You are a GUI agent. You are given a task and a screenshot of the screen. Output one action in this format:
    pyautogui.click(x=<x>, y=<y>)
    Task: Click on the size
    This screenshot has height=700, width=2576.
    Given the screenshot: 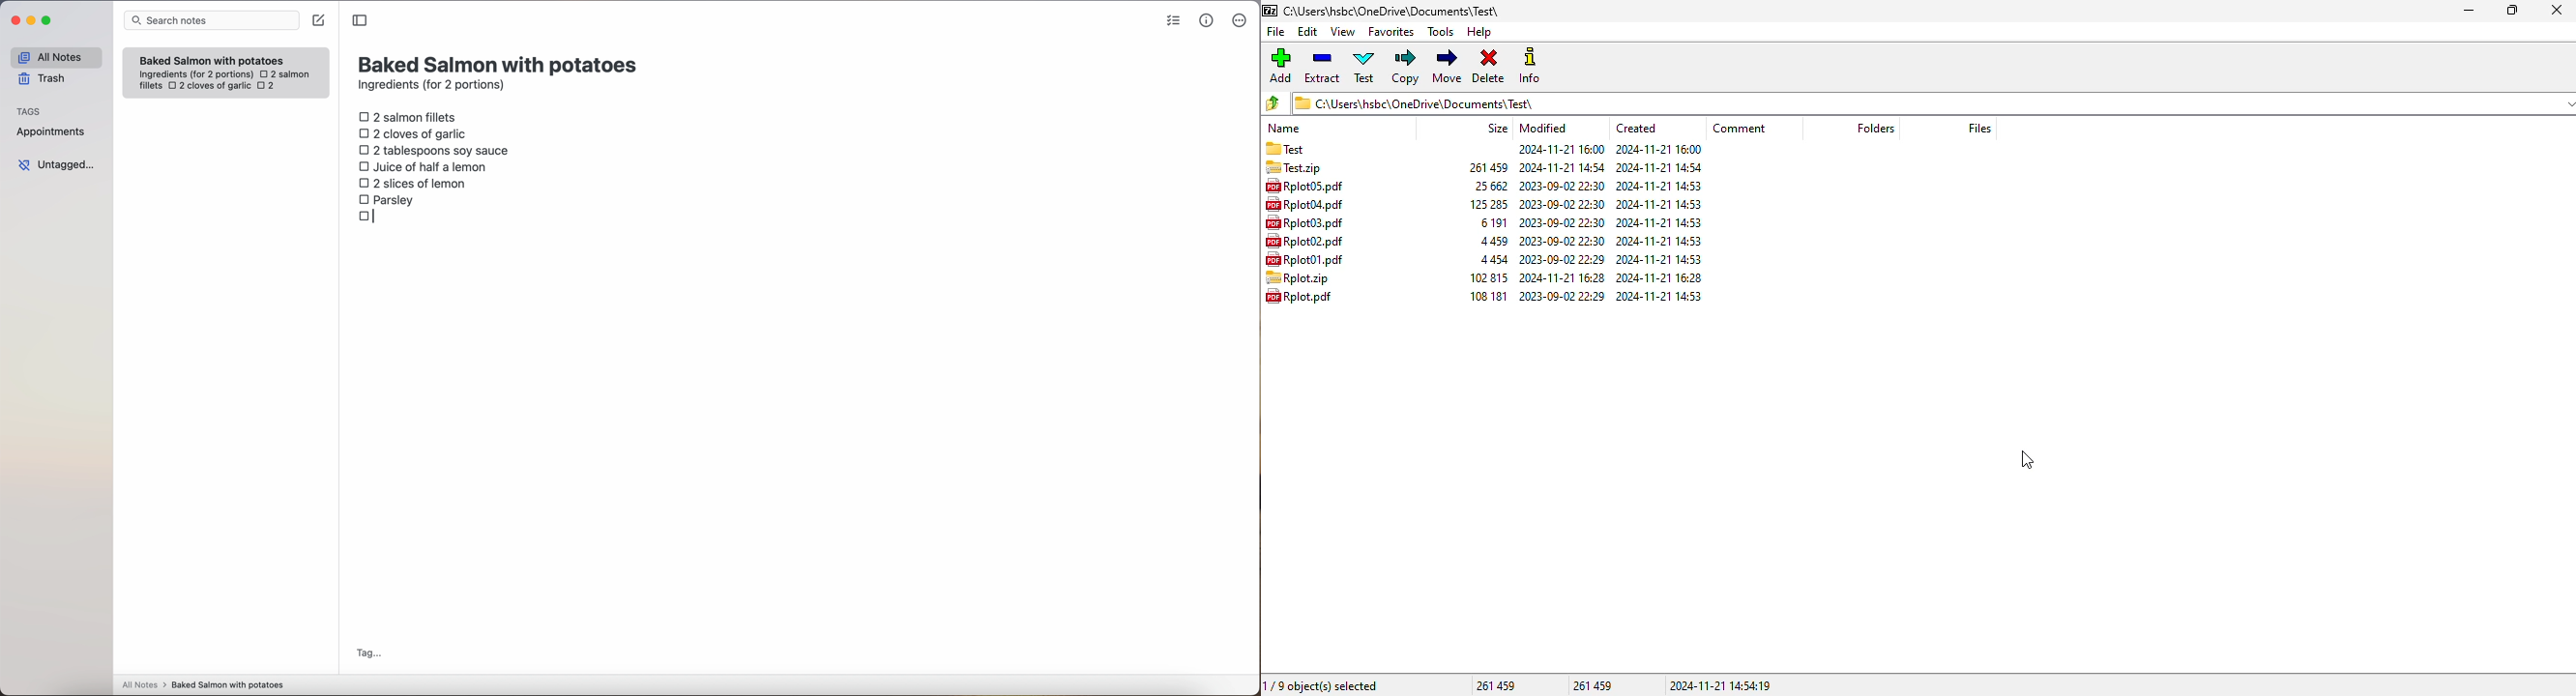 What is the action you would take?
    pyautogui.click(x=1485, y=167)
    